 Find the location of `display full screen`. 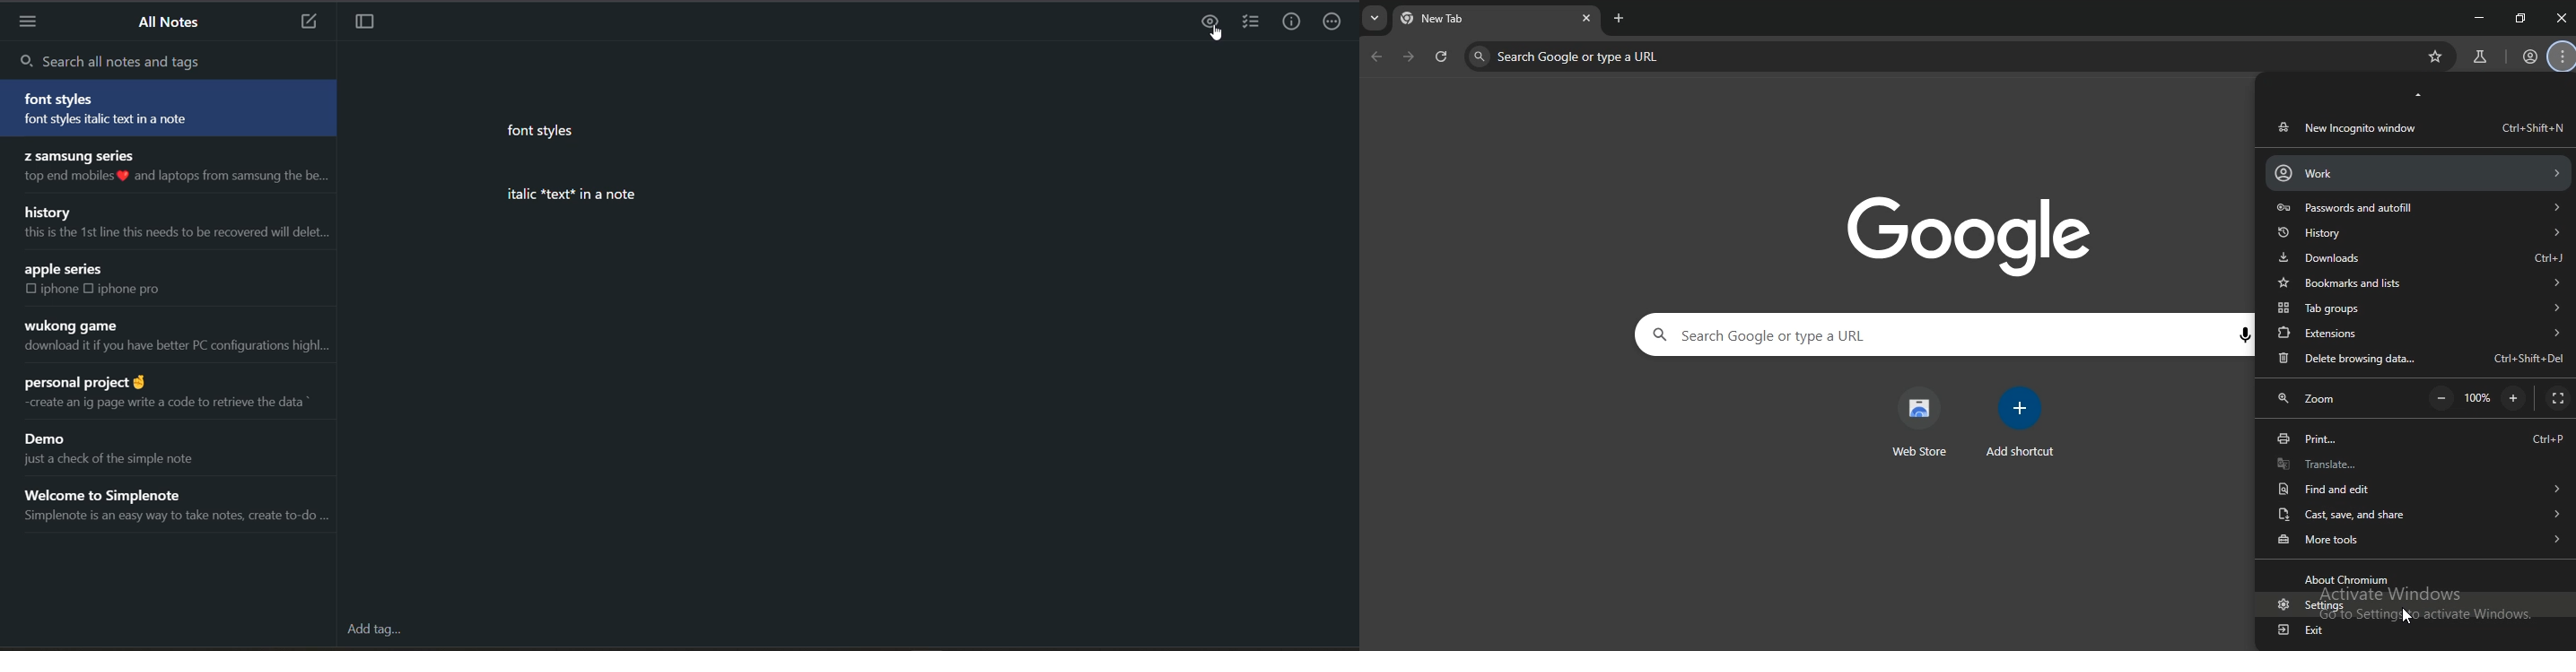

display full screen is located at coordinates (2557, 399).